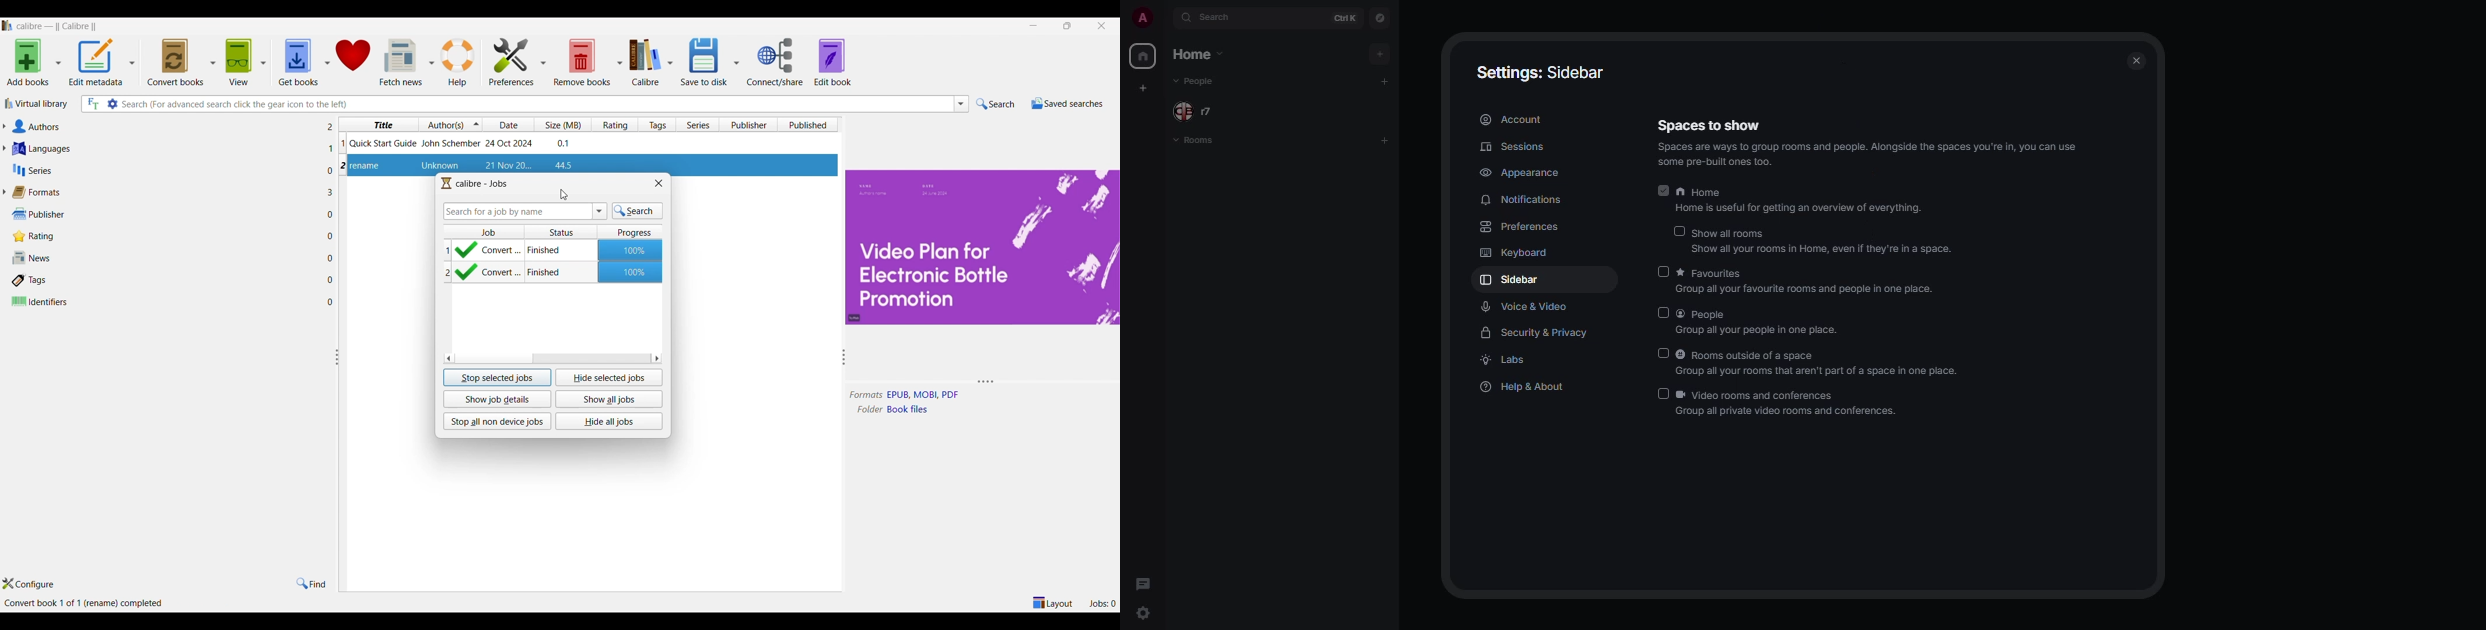  I want to click on Search list, so click(961, 104).